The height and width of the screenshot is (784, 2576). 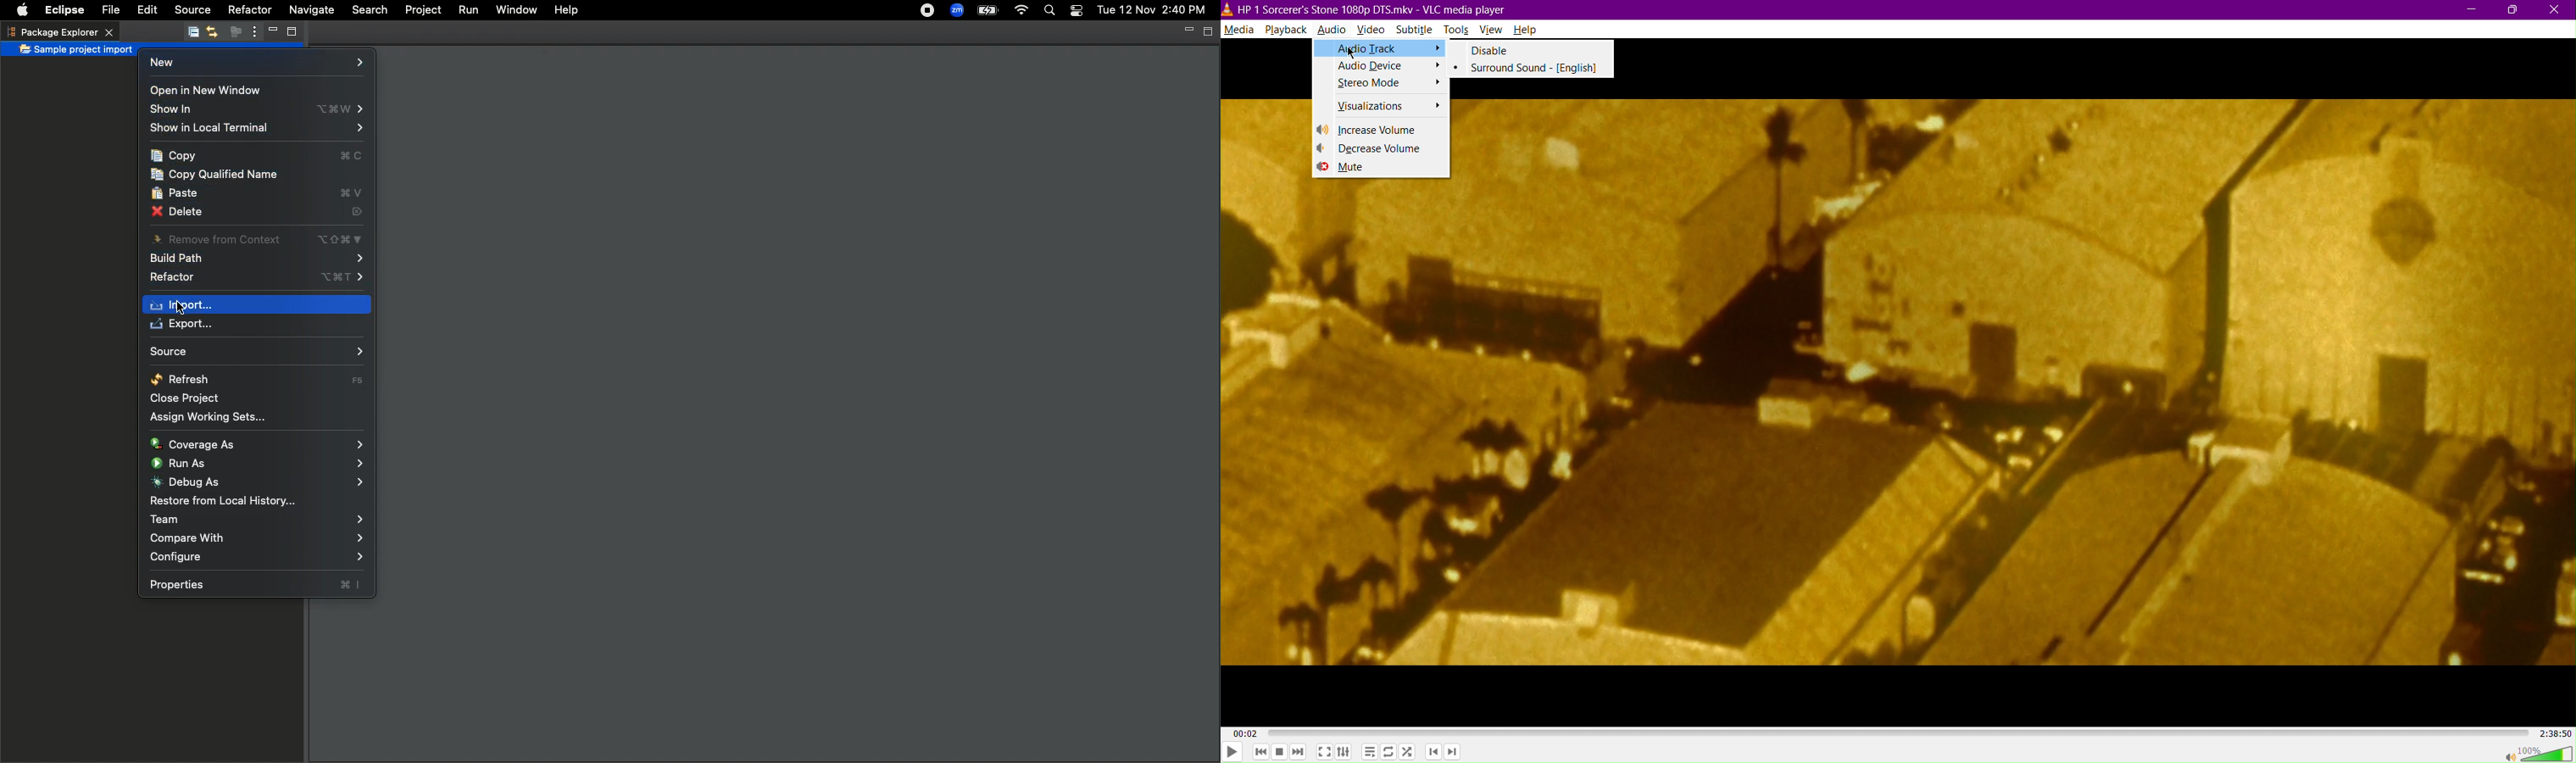 I want to click on Audio Track, so click(x=1381, y=49).